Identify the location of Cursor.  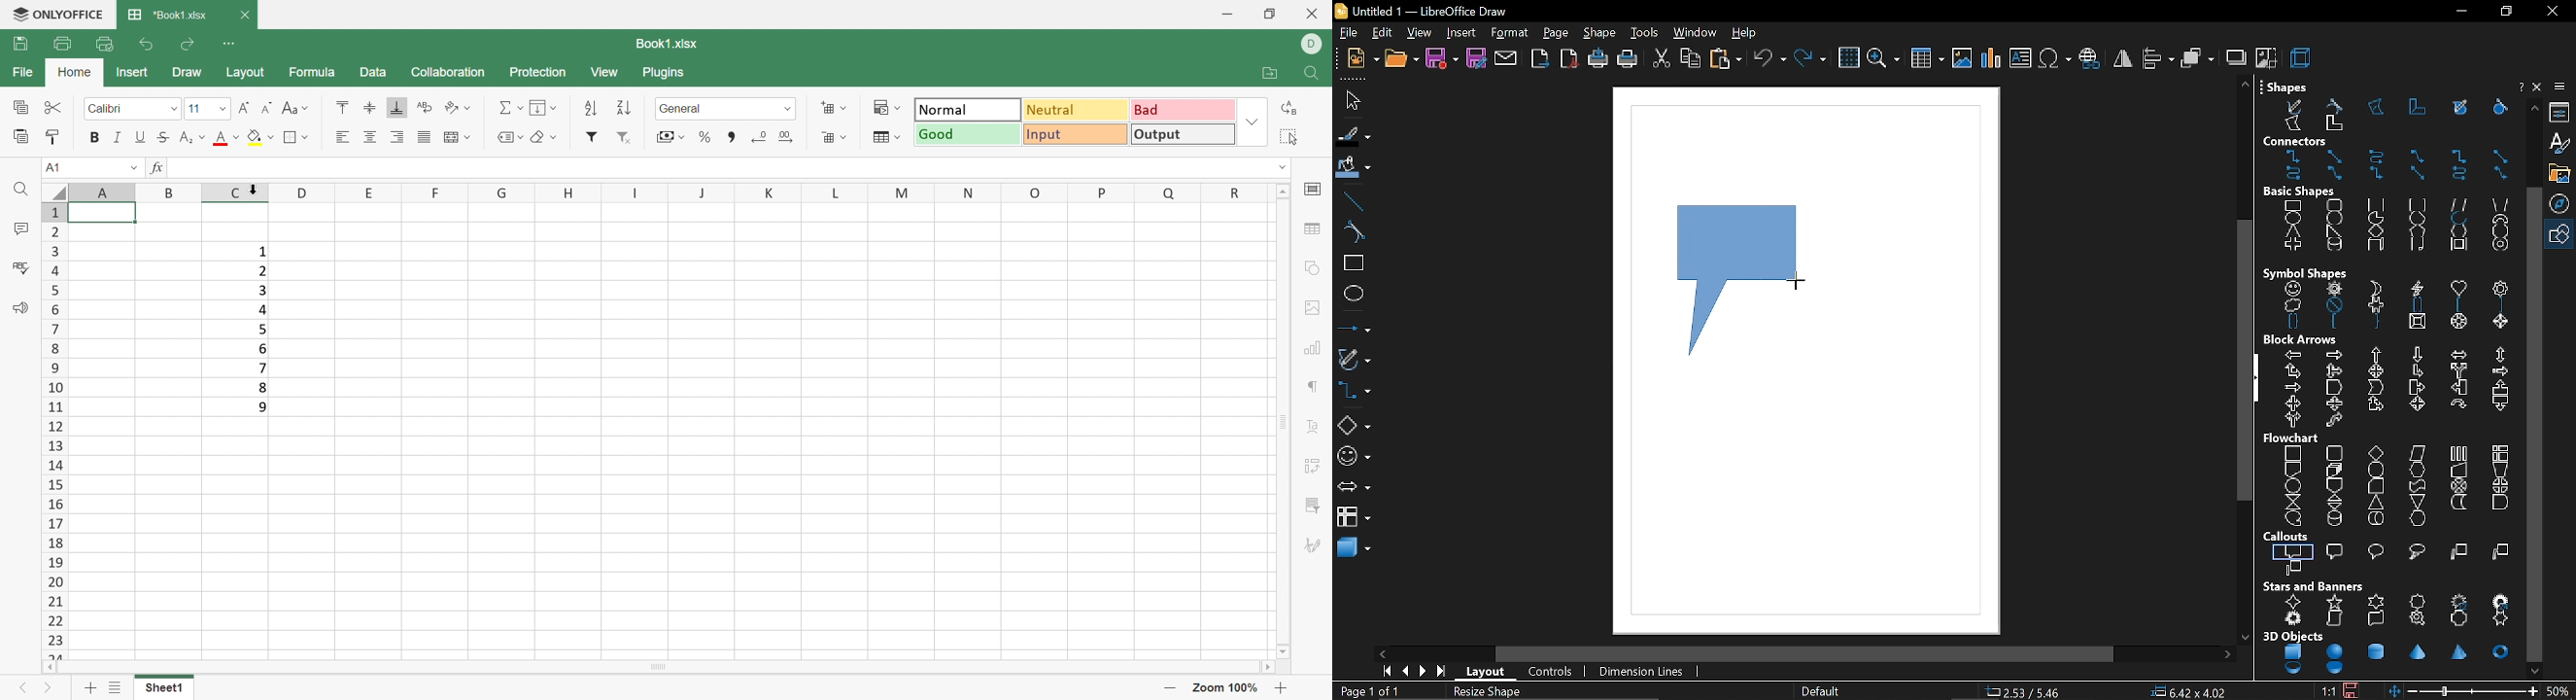
(1800, 283).